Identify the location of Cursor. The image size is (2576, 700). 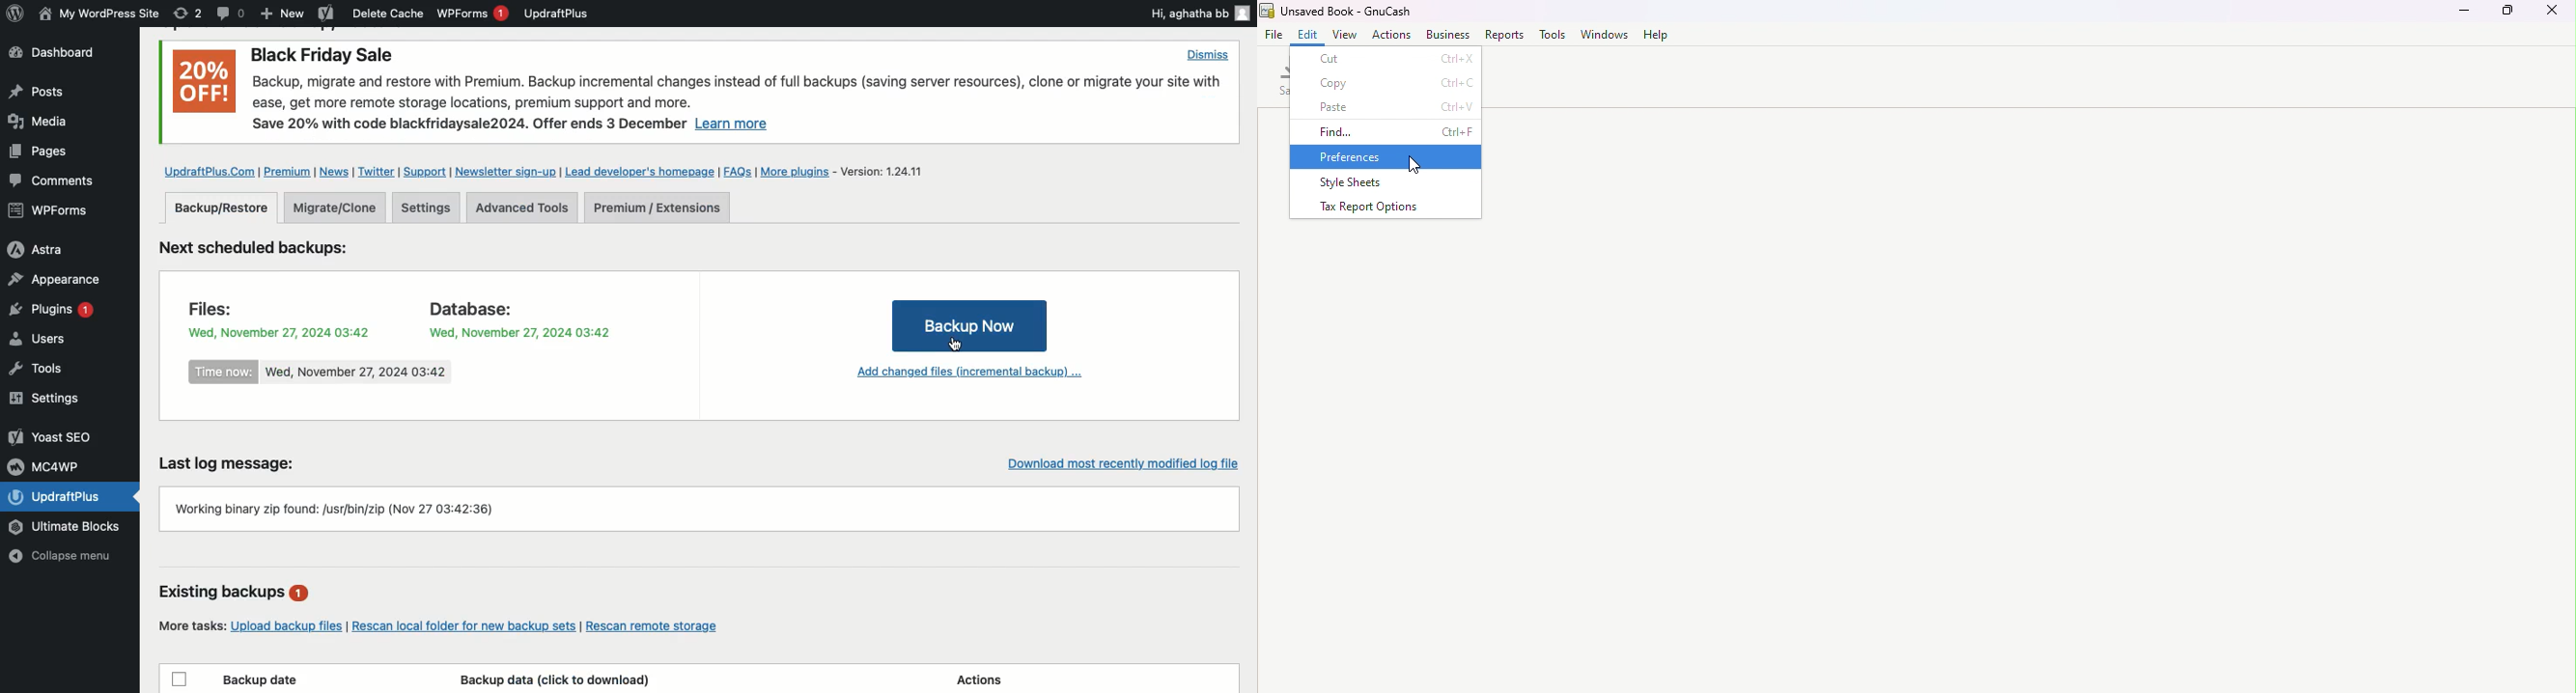
(962, 345).